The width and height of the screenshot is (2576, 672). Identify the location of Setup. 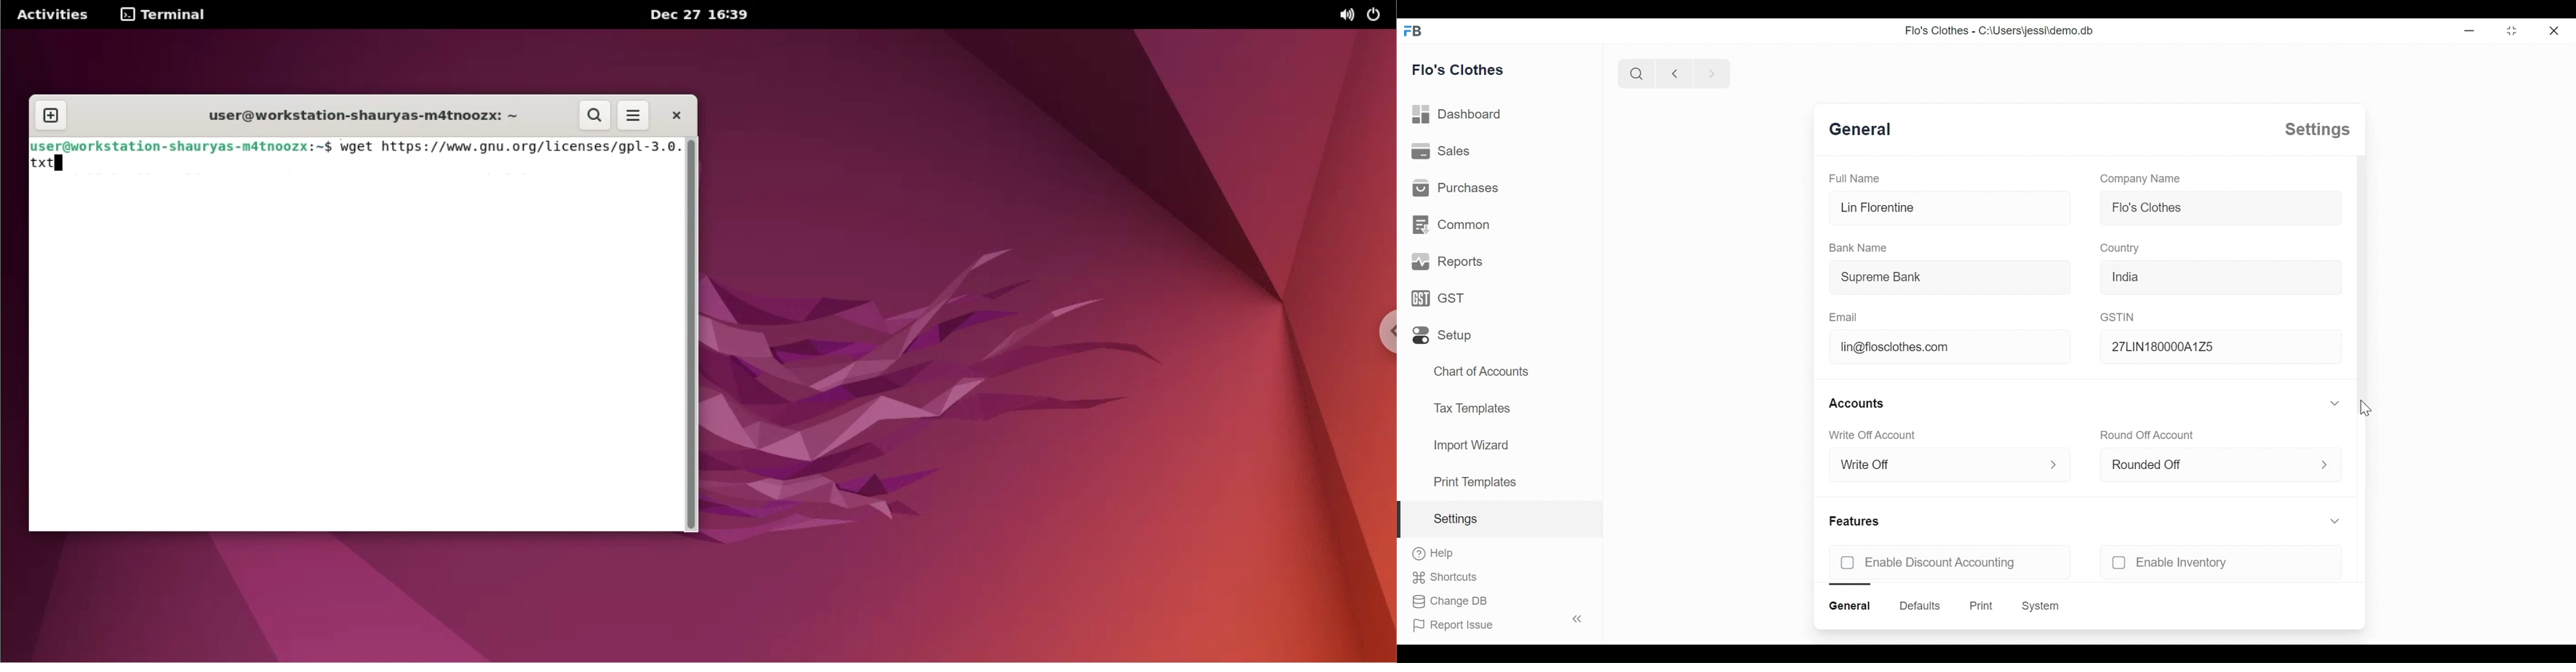
(1443, 335).